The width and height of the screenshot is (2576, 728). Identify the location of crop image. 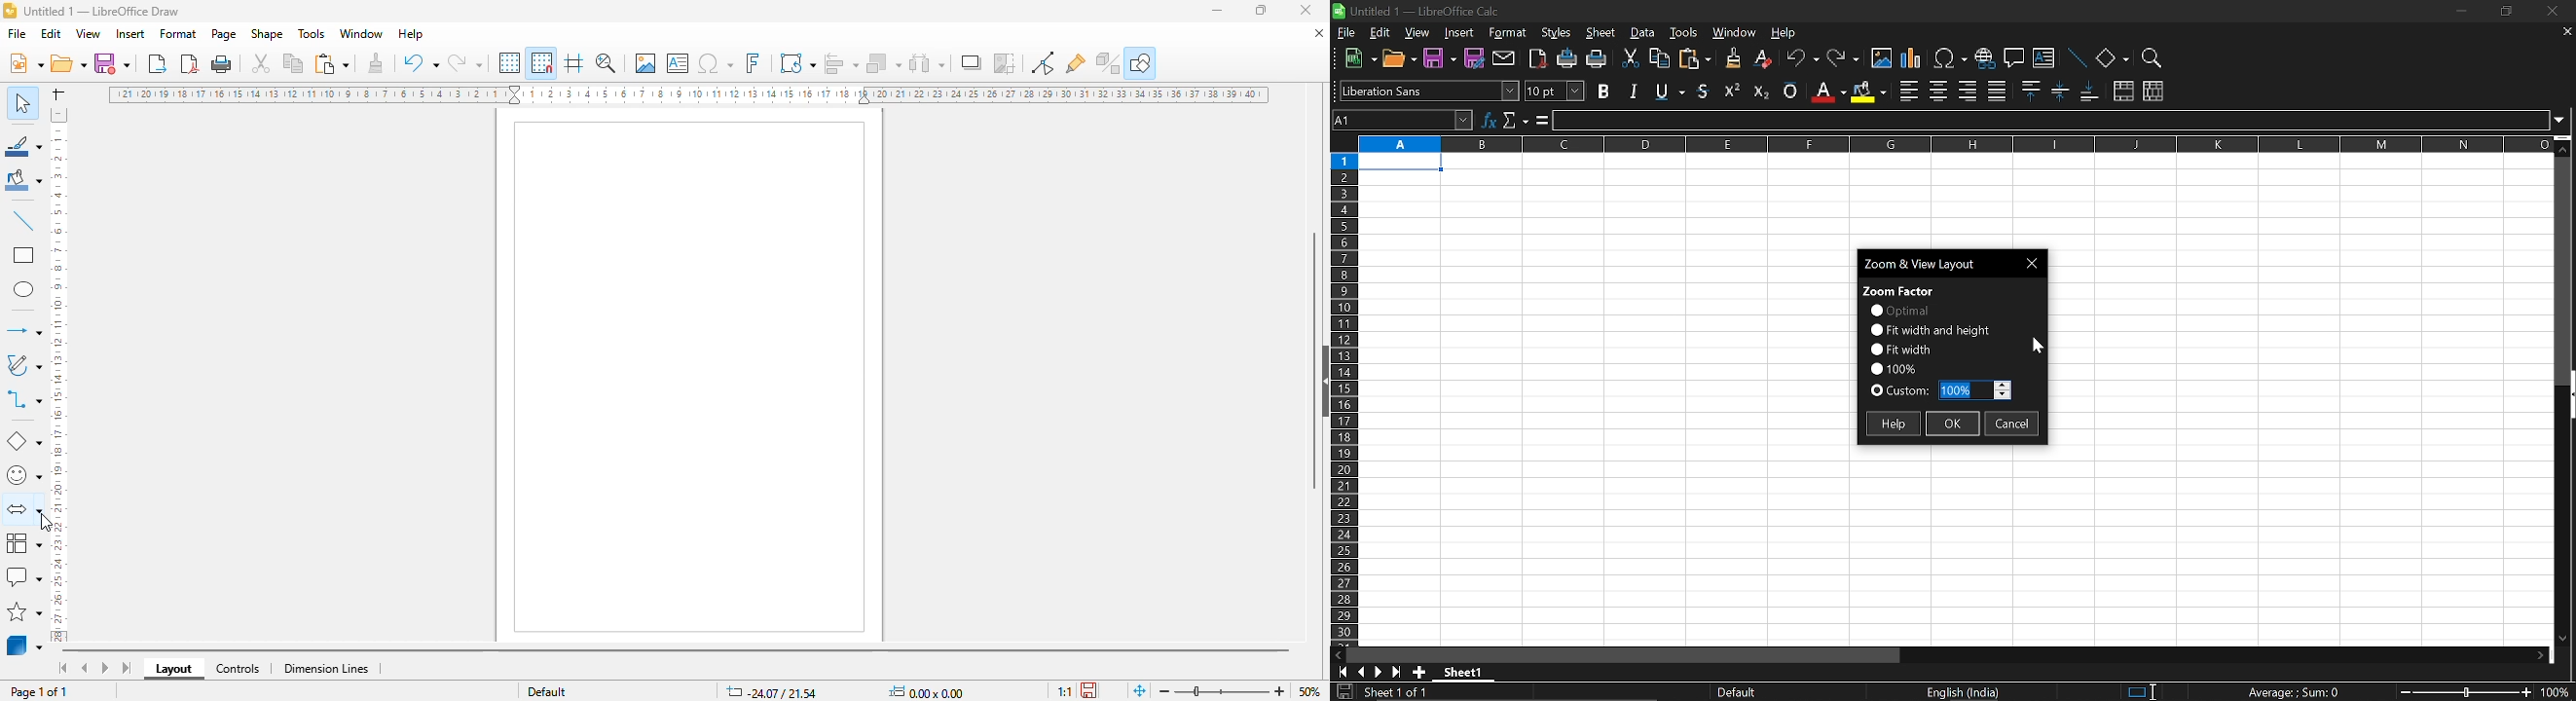
(1004, 62).